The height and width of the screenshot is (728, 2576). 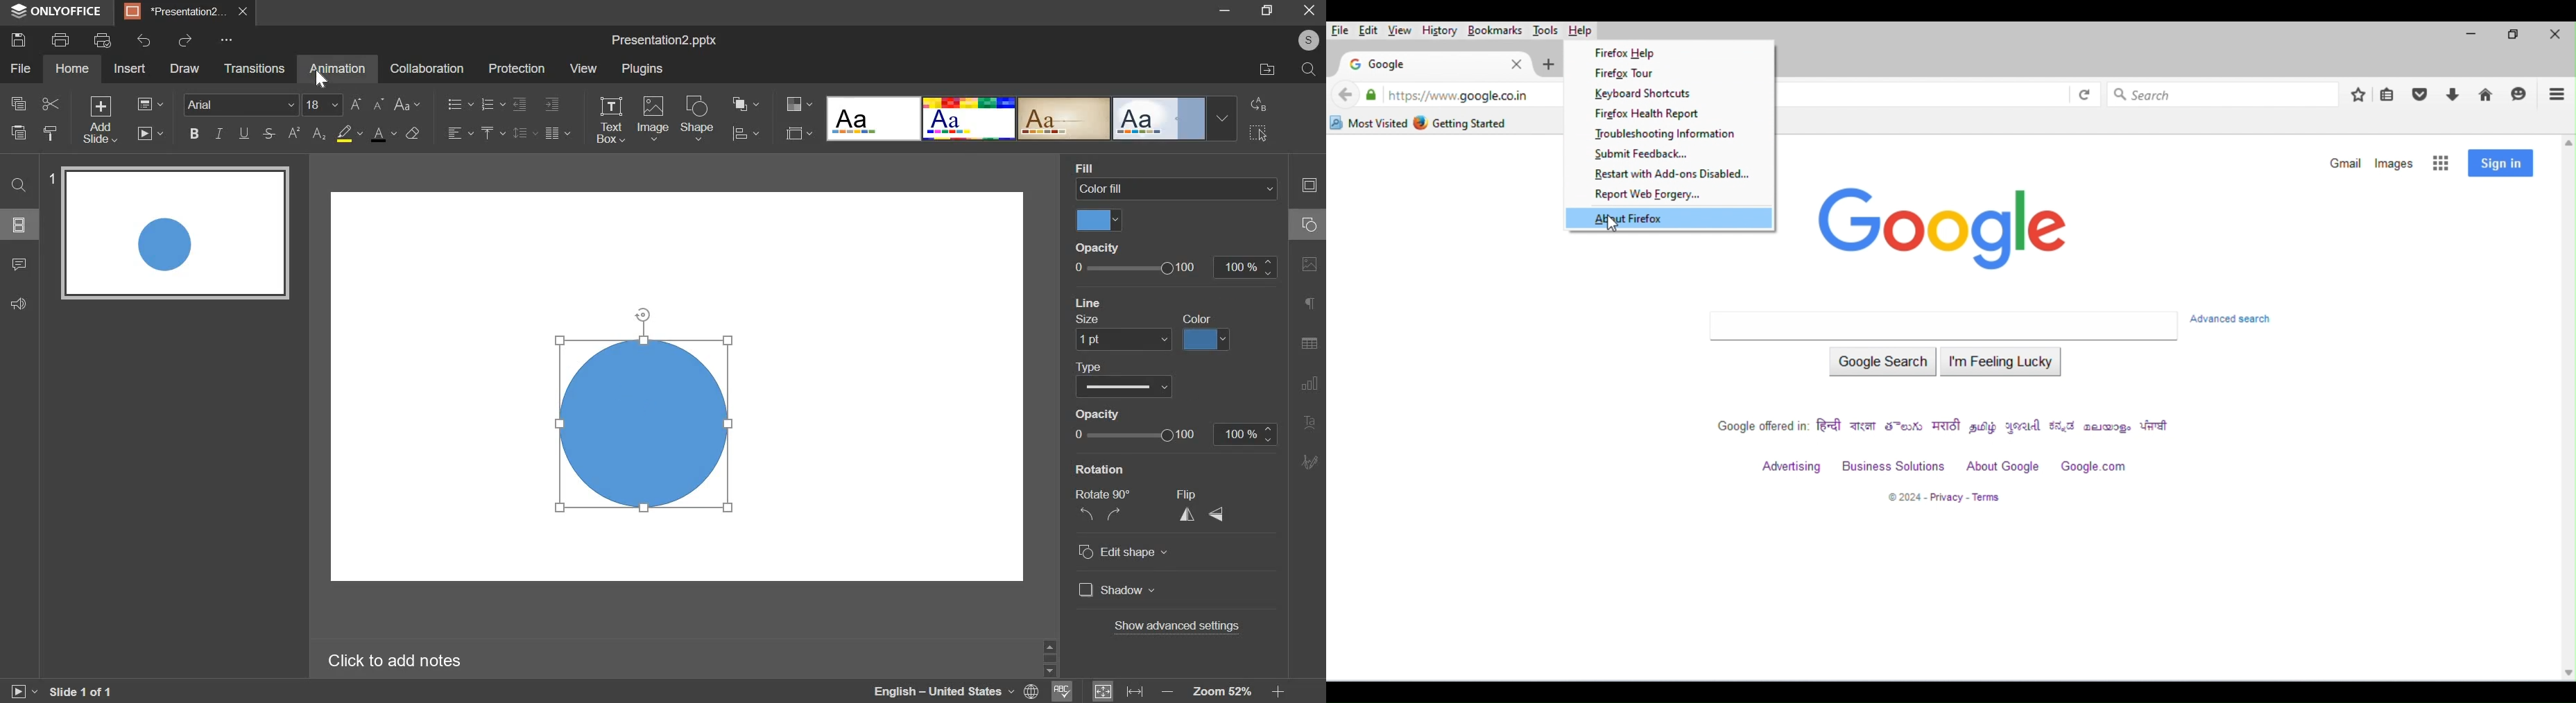 I want to click on select, so click(x=1260, y=131).